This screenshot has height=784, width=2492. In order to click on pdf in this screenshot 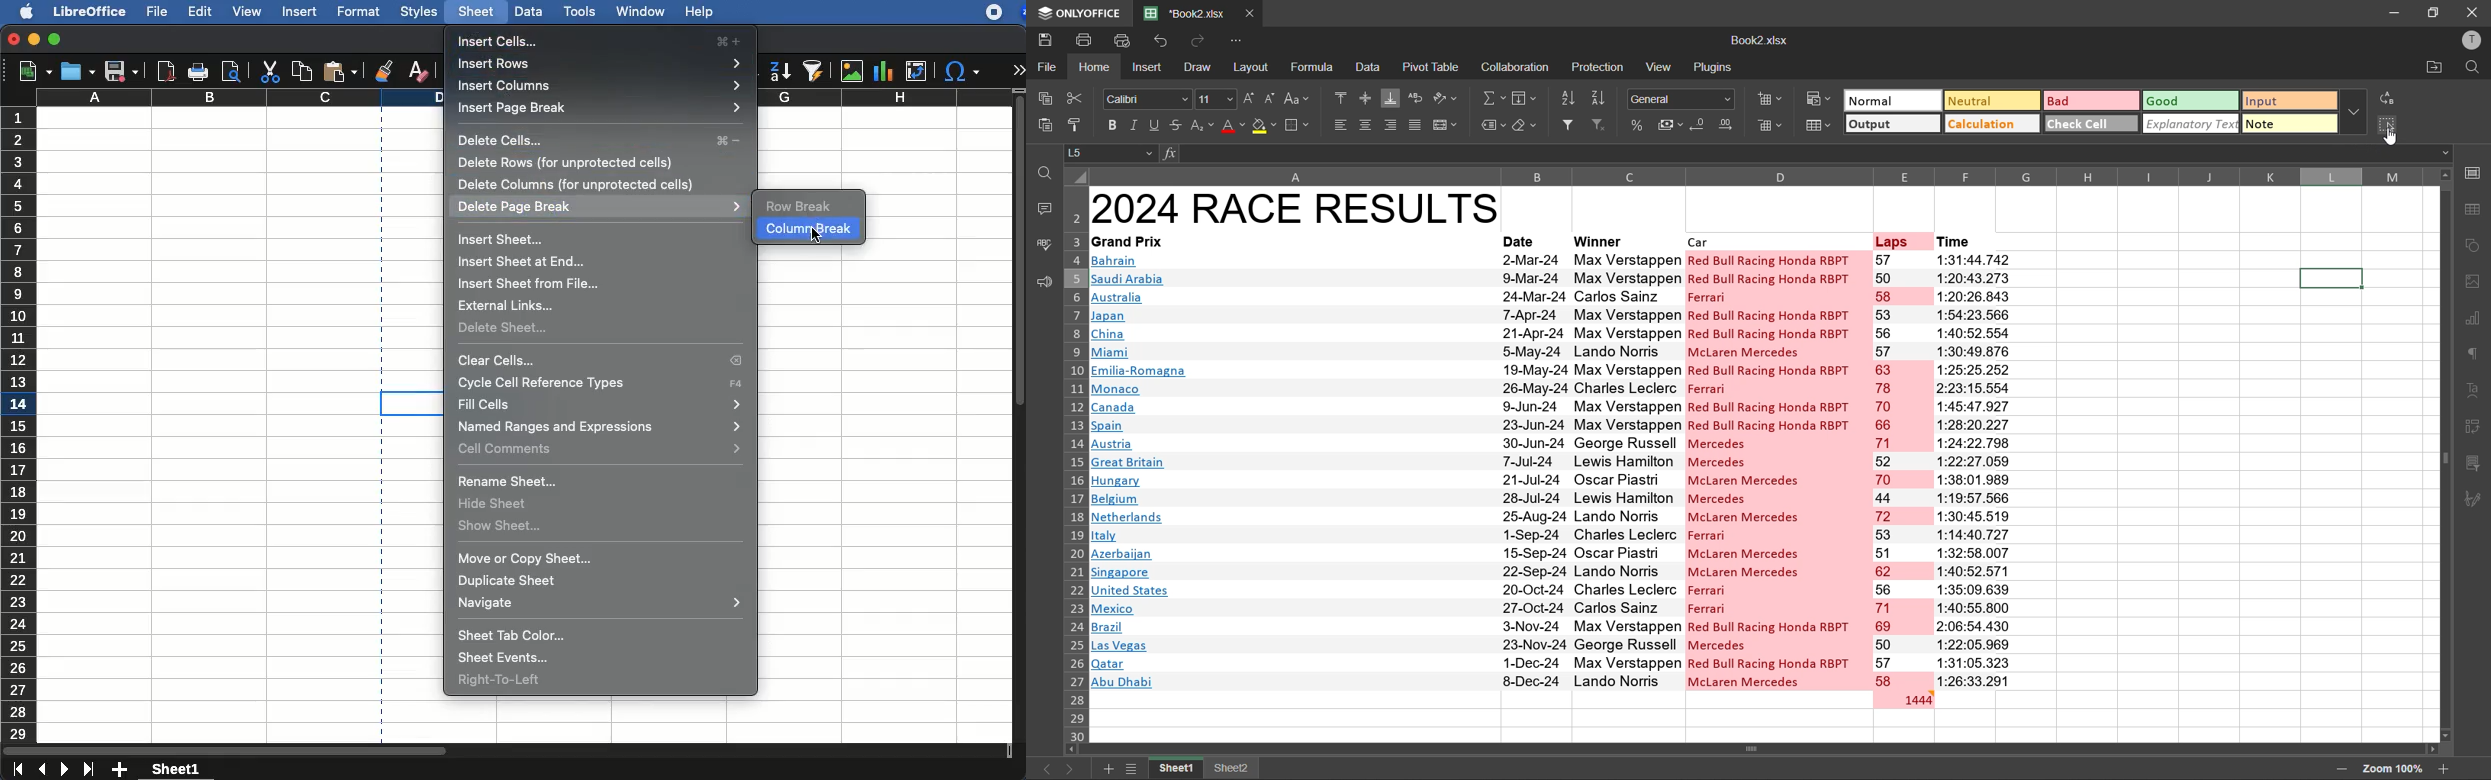, I will do `click(166, 71)`.